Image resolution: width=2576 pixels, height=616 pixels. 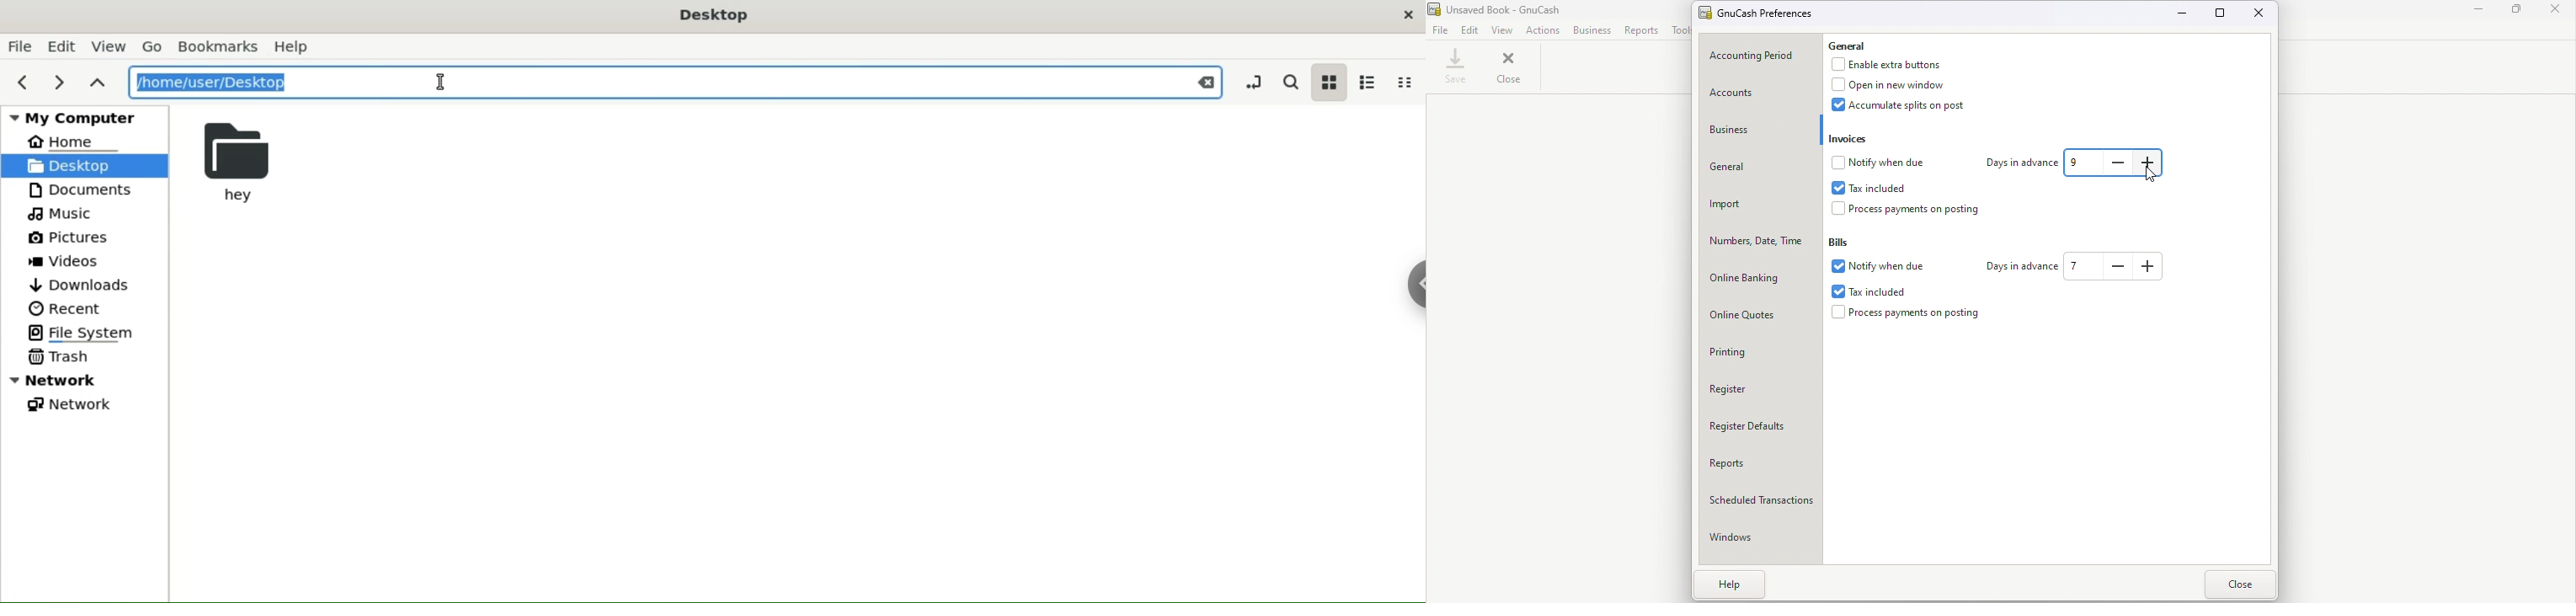 I want to click on Open in new window, so click(x=1896, y=86).